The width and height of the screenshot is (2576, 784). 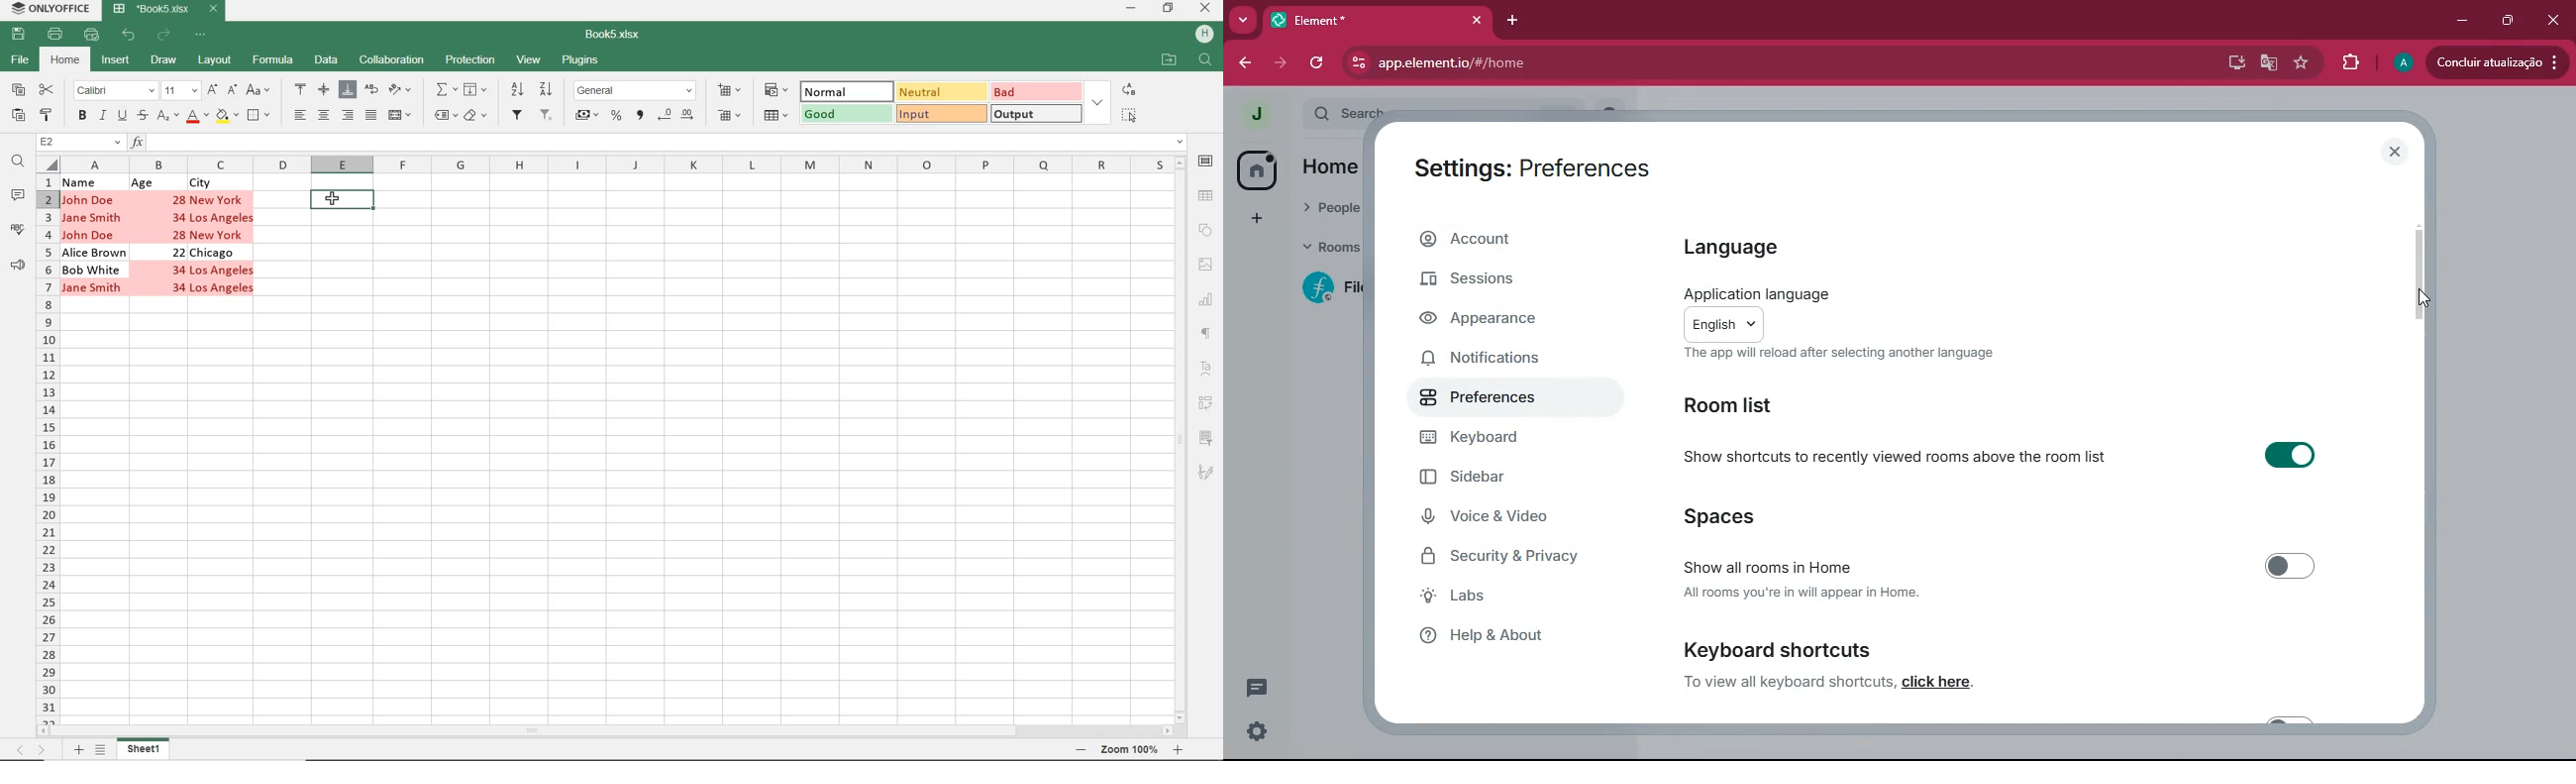 What do you see at coordinates (1350, 20) in the screenshot?
I see `tab` at bounding box center [1350, 20].